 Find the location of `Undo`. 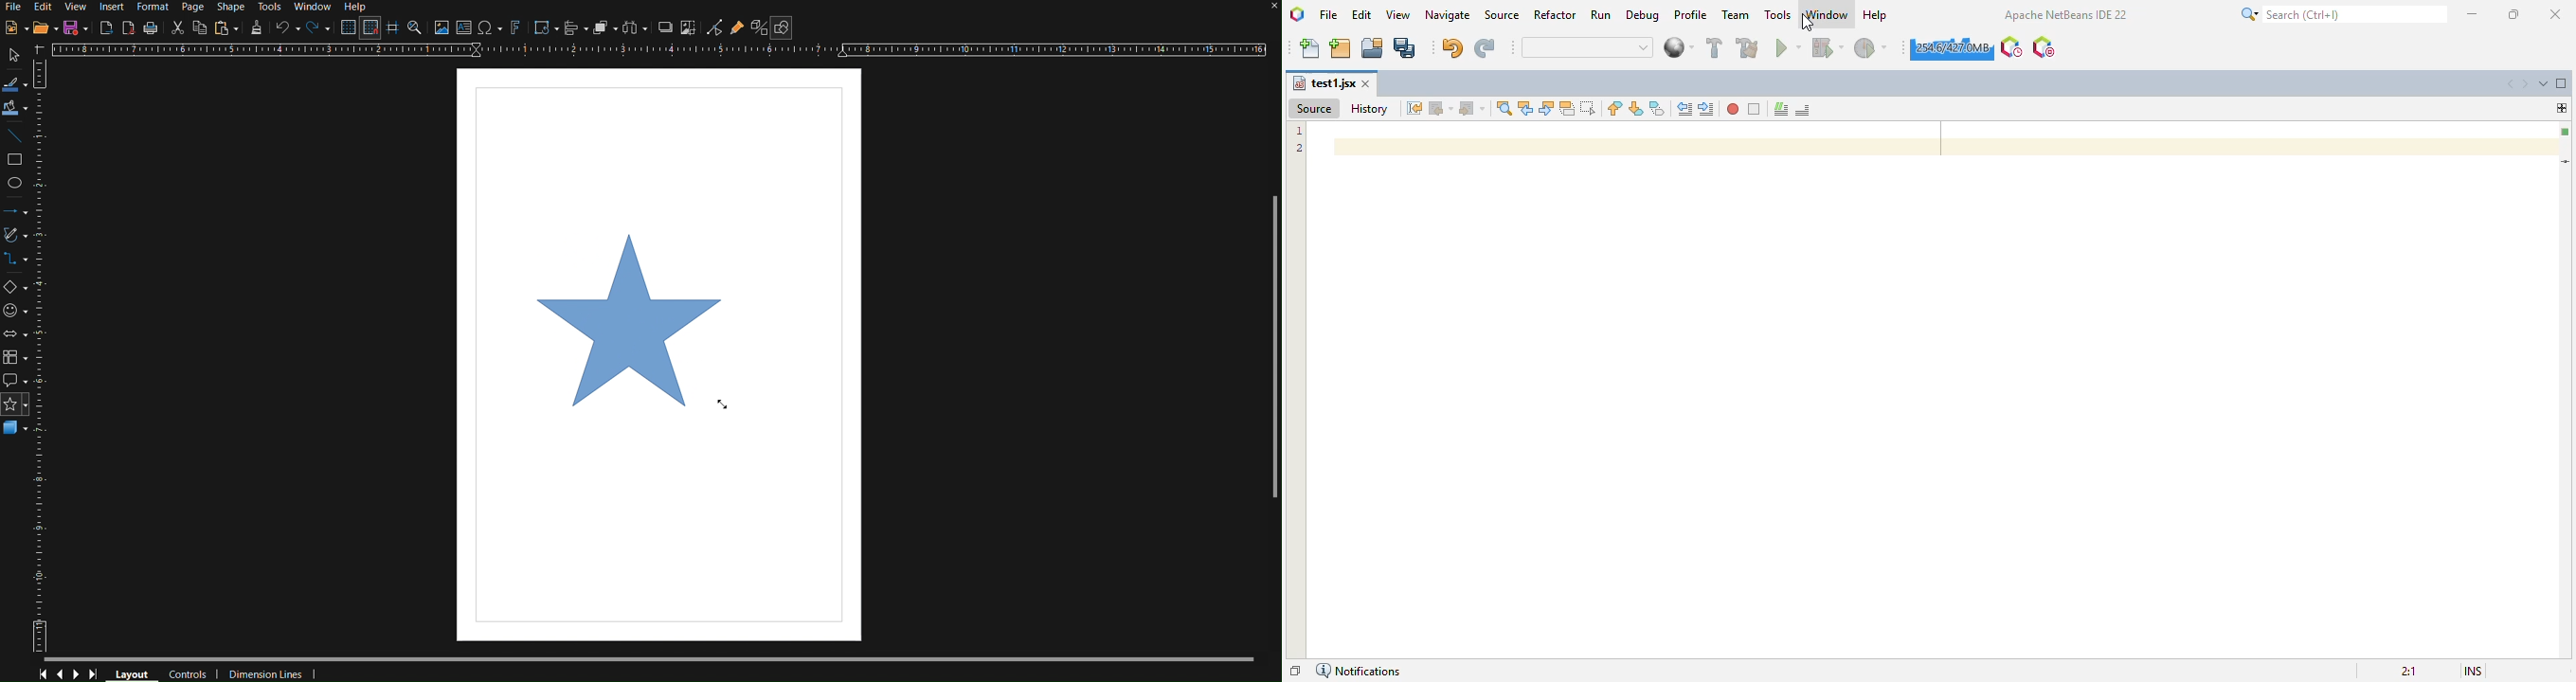

Undo is located at coordinates (286, 29).